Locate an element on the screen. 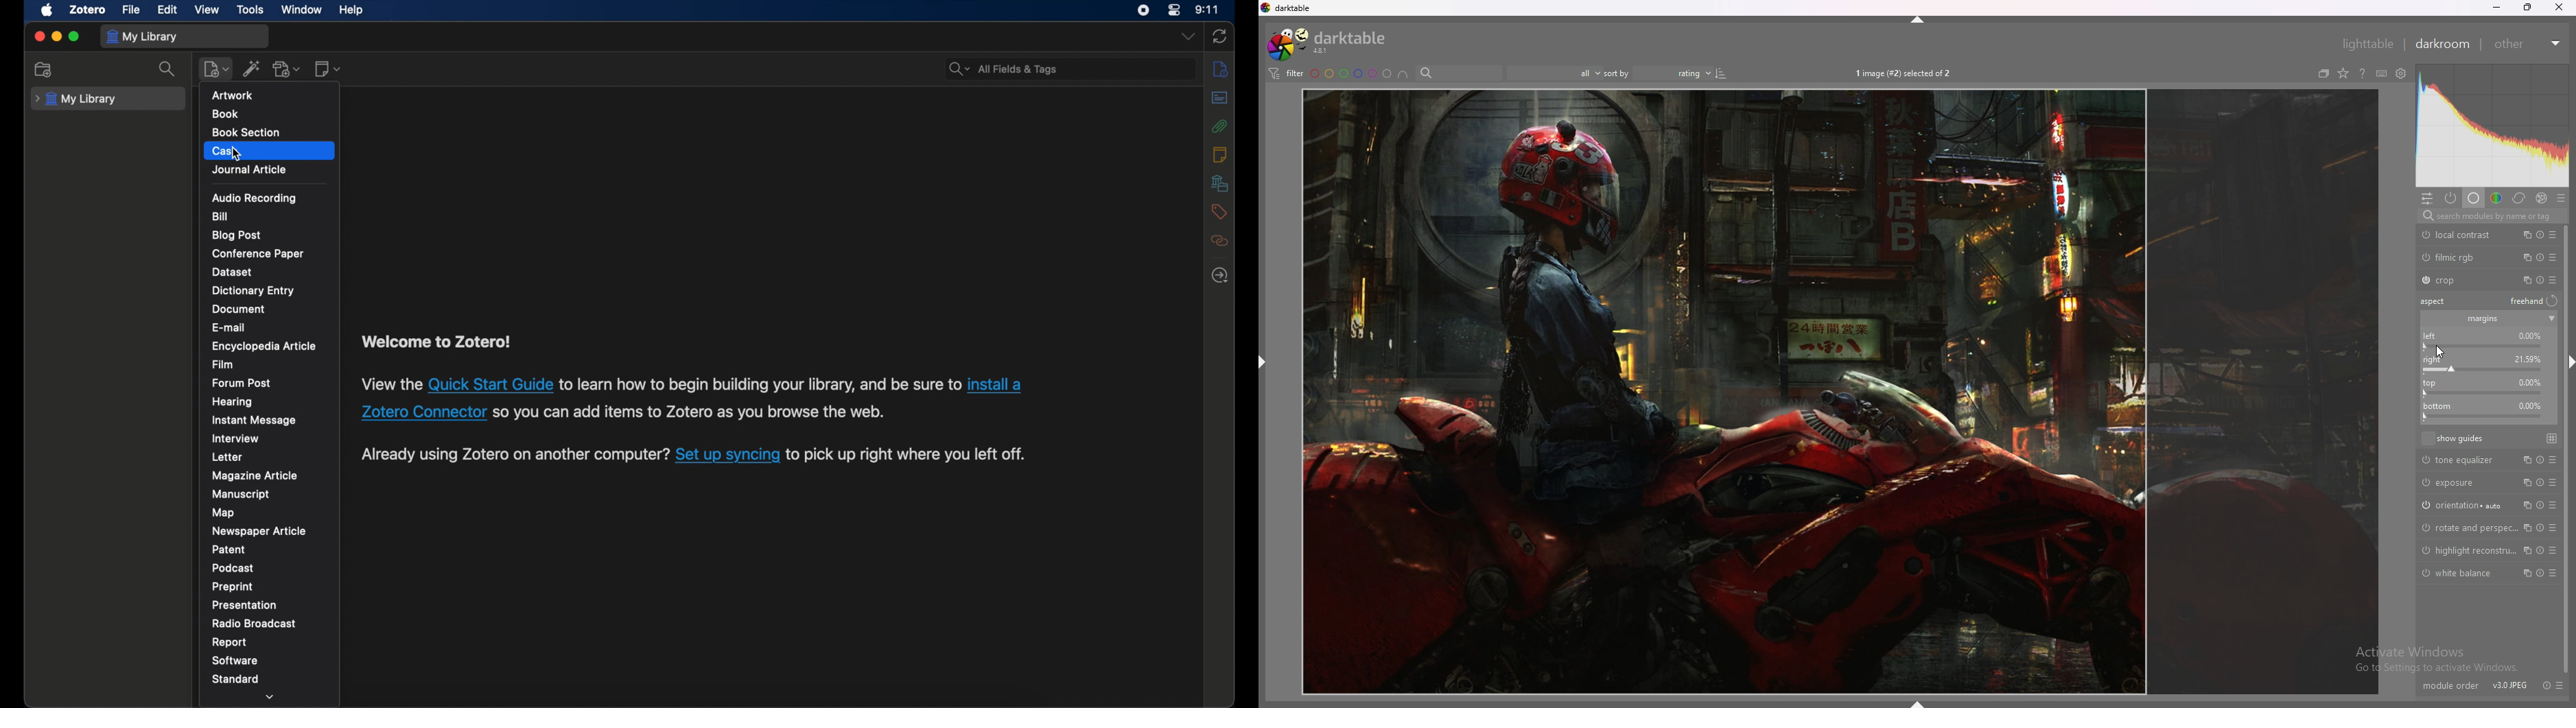 The height and width of the screenshot is (728, 2576). presets is located at coordinates (2560, 685).